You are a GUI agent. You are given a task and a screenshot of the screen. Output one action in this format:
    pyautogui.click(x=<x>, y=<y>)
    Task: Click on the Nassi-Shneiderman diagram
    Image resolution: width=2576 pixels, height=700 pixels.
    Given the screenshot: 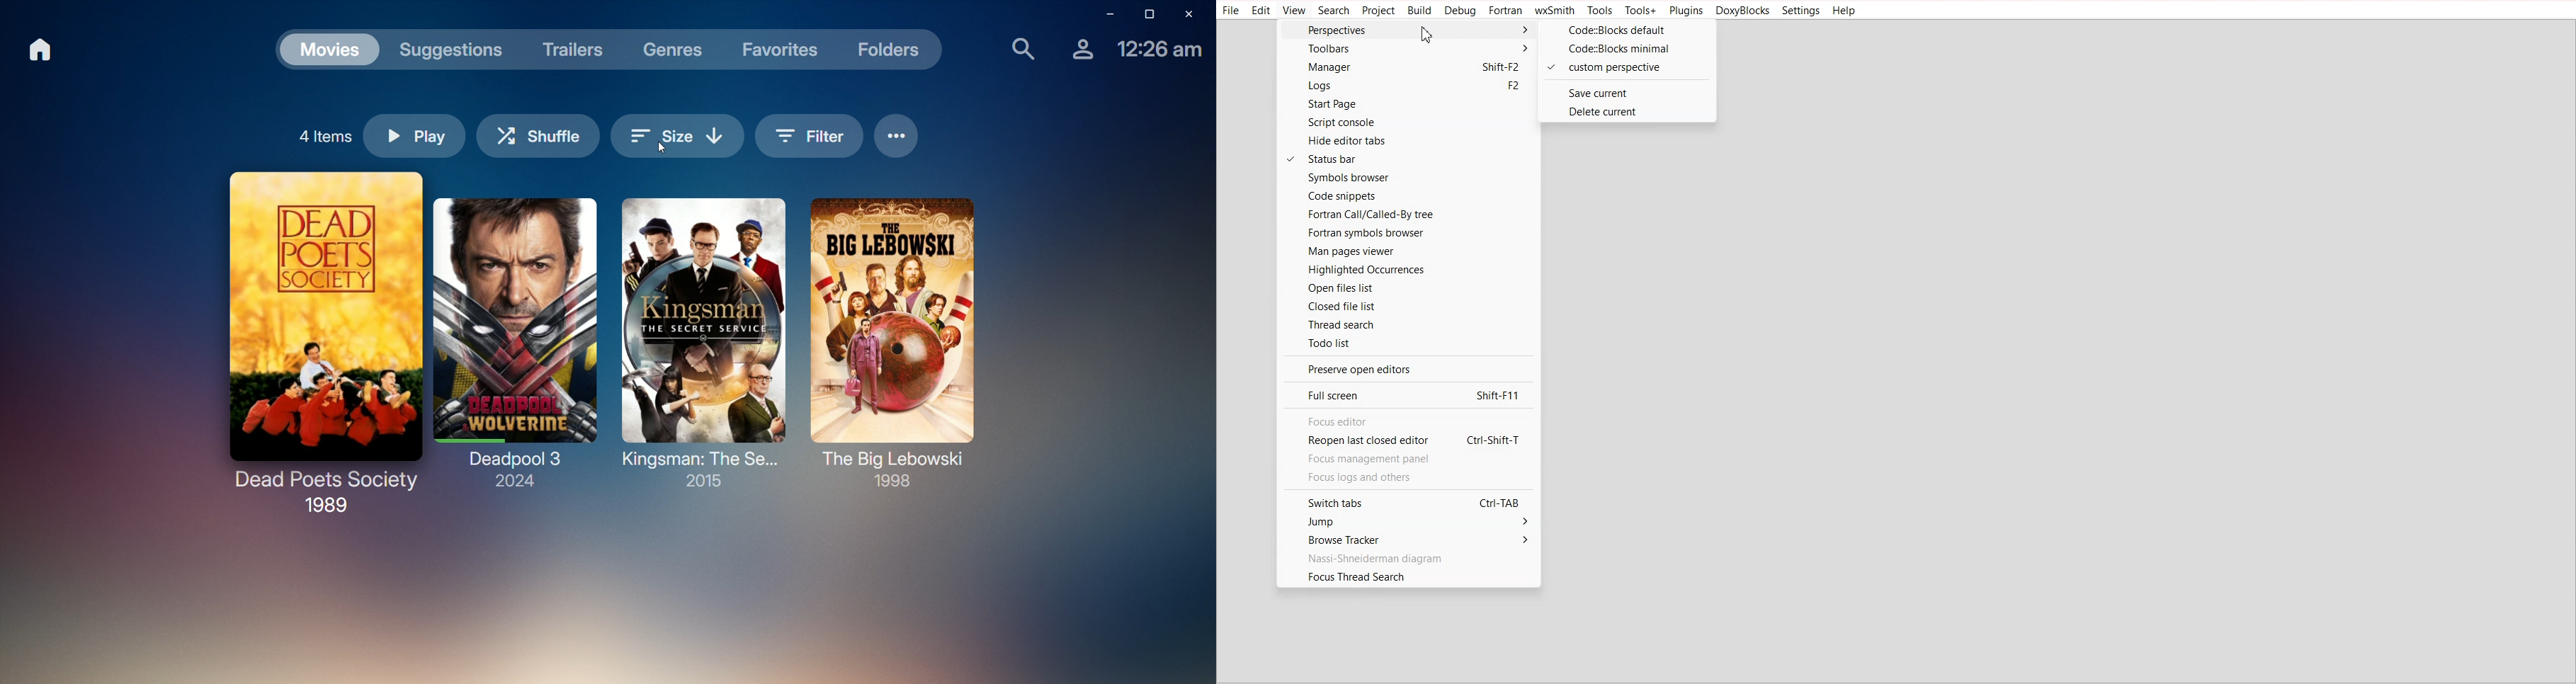 What is the action you would take?
    pyautogui.click(x=1407, y=557)
    